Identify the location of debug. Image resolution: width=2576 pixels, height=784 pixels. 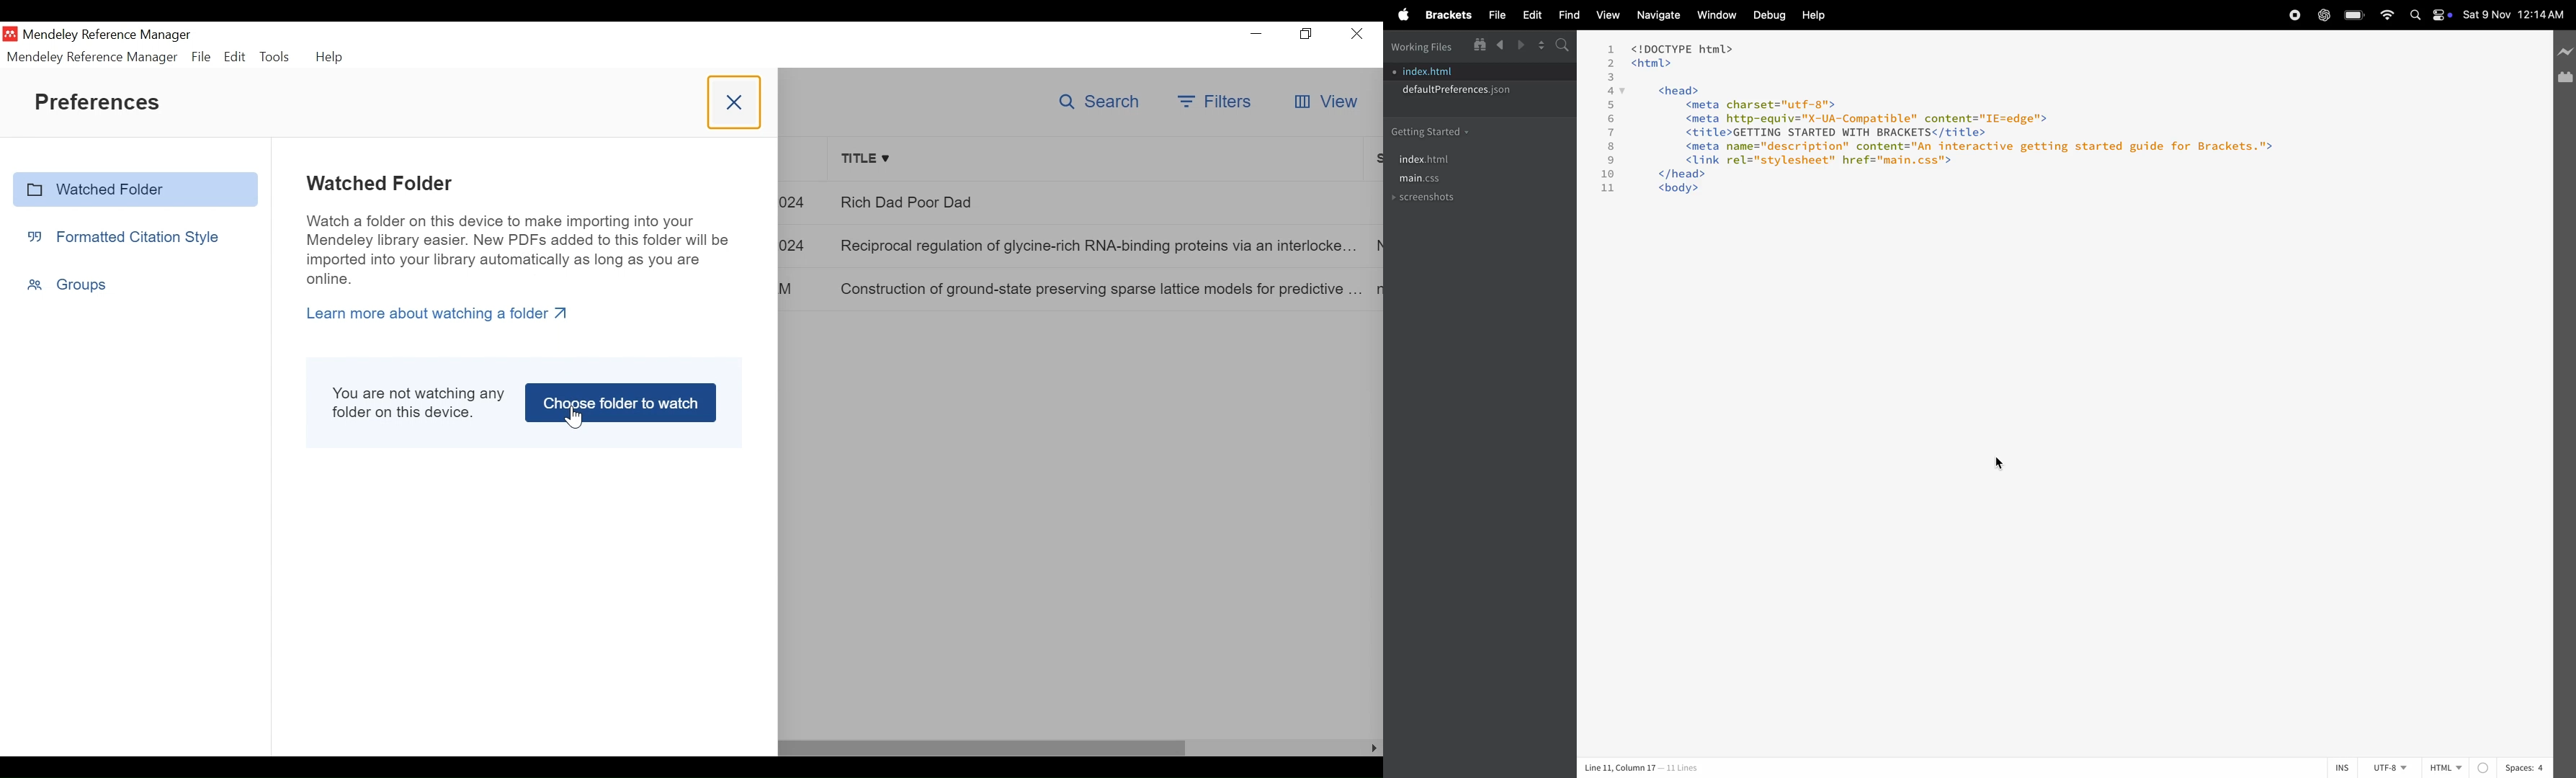
(1768, 15).